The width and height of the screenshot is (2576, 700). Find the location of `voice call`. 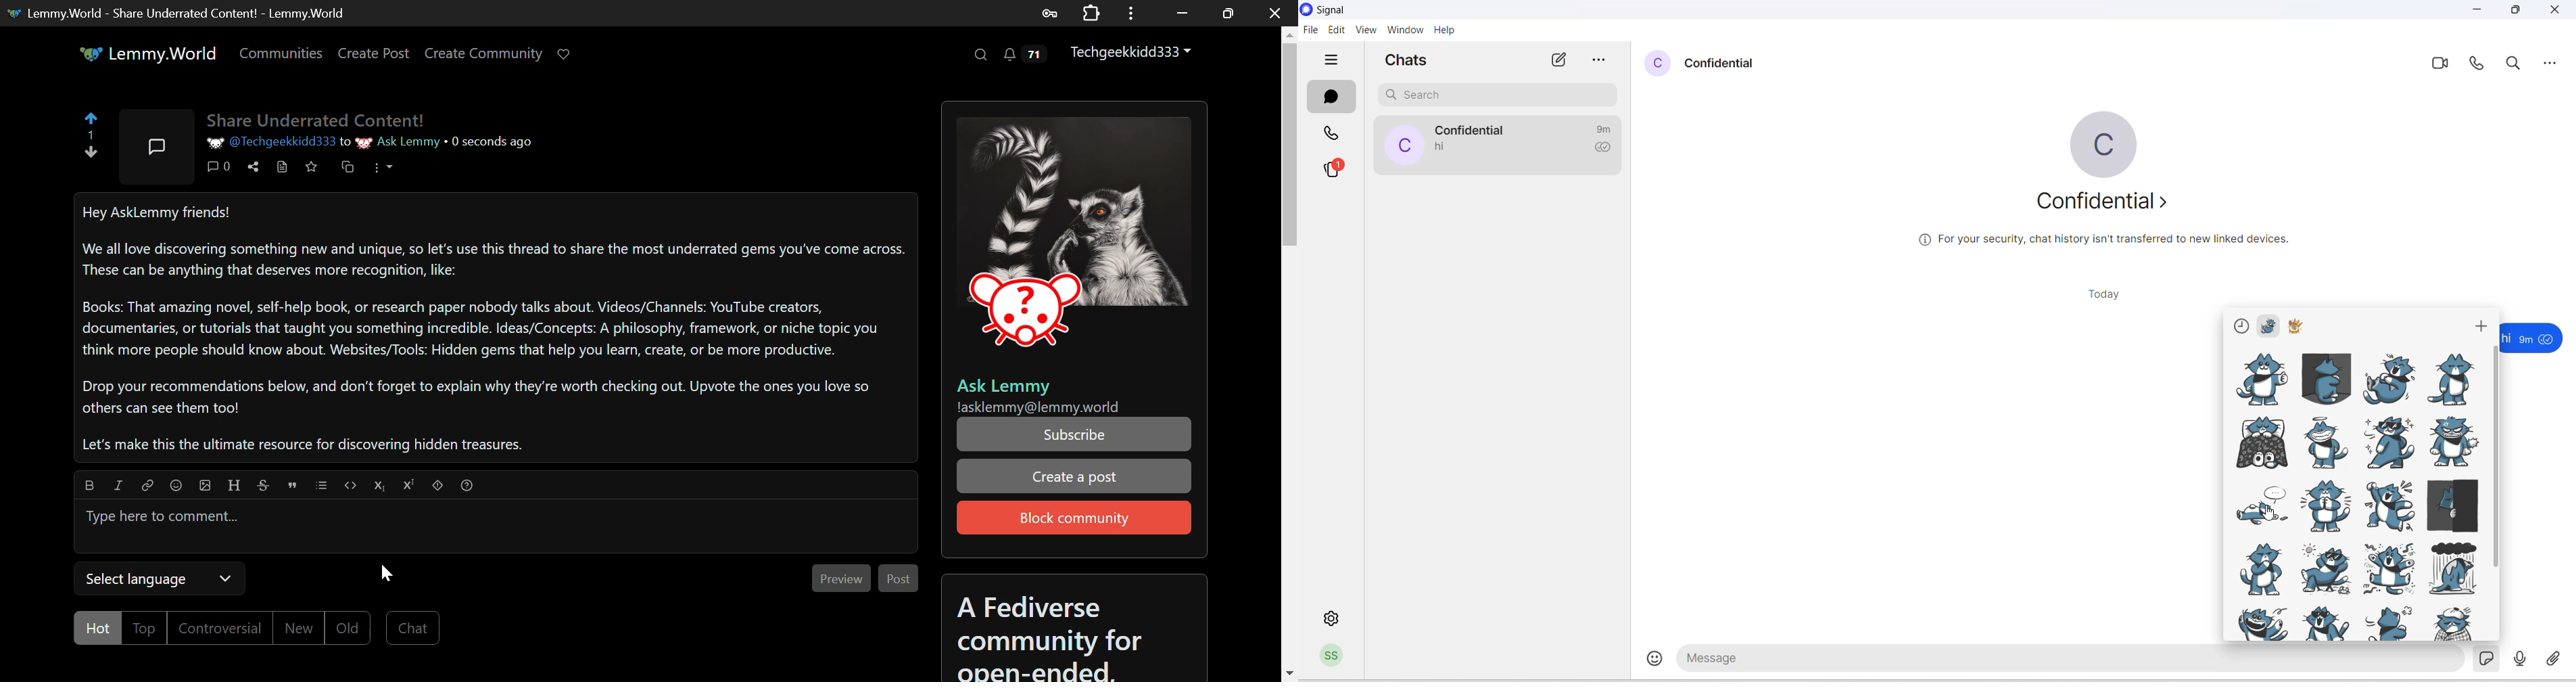

voice call is located at coordinates (2477, 65).